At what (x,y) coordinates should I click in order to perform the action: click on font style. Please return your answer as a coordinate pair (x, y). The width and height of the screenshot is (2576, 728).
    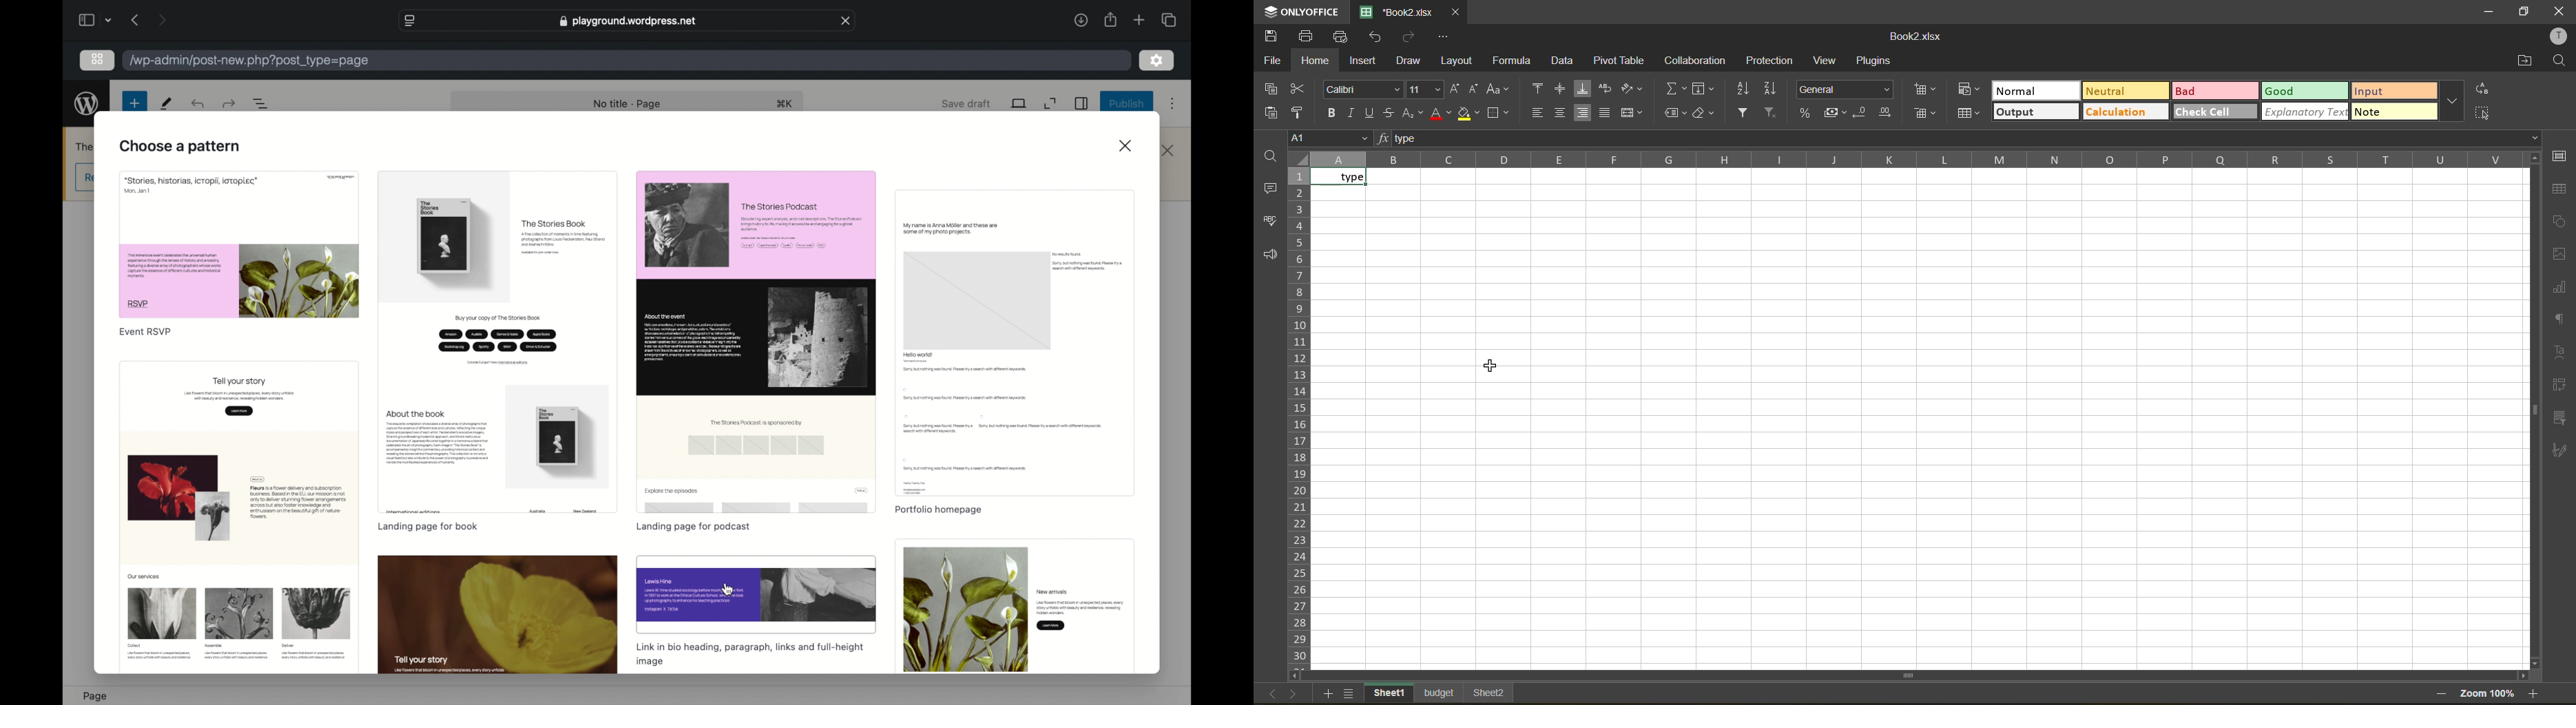
    Looking at the image, I should click on (1362, 89).